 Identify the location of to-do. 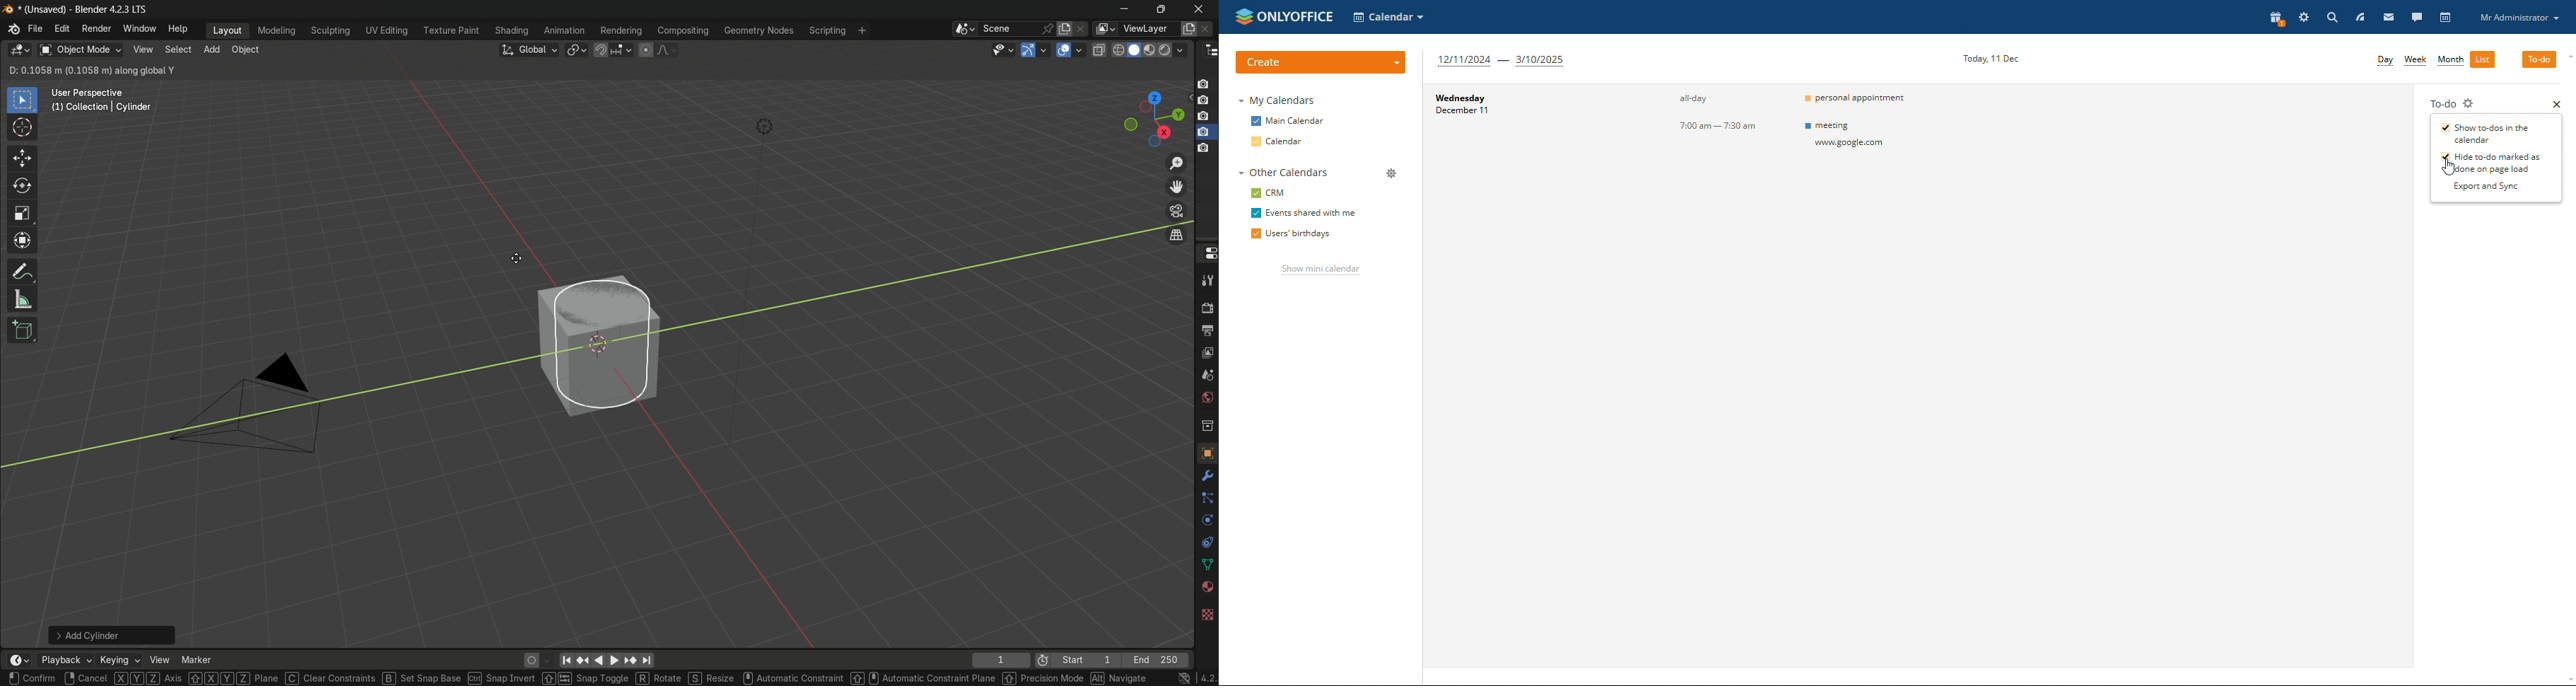
(2441, 103).